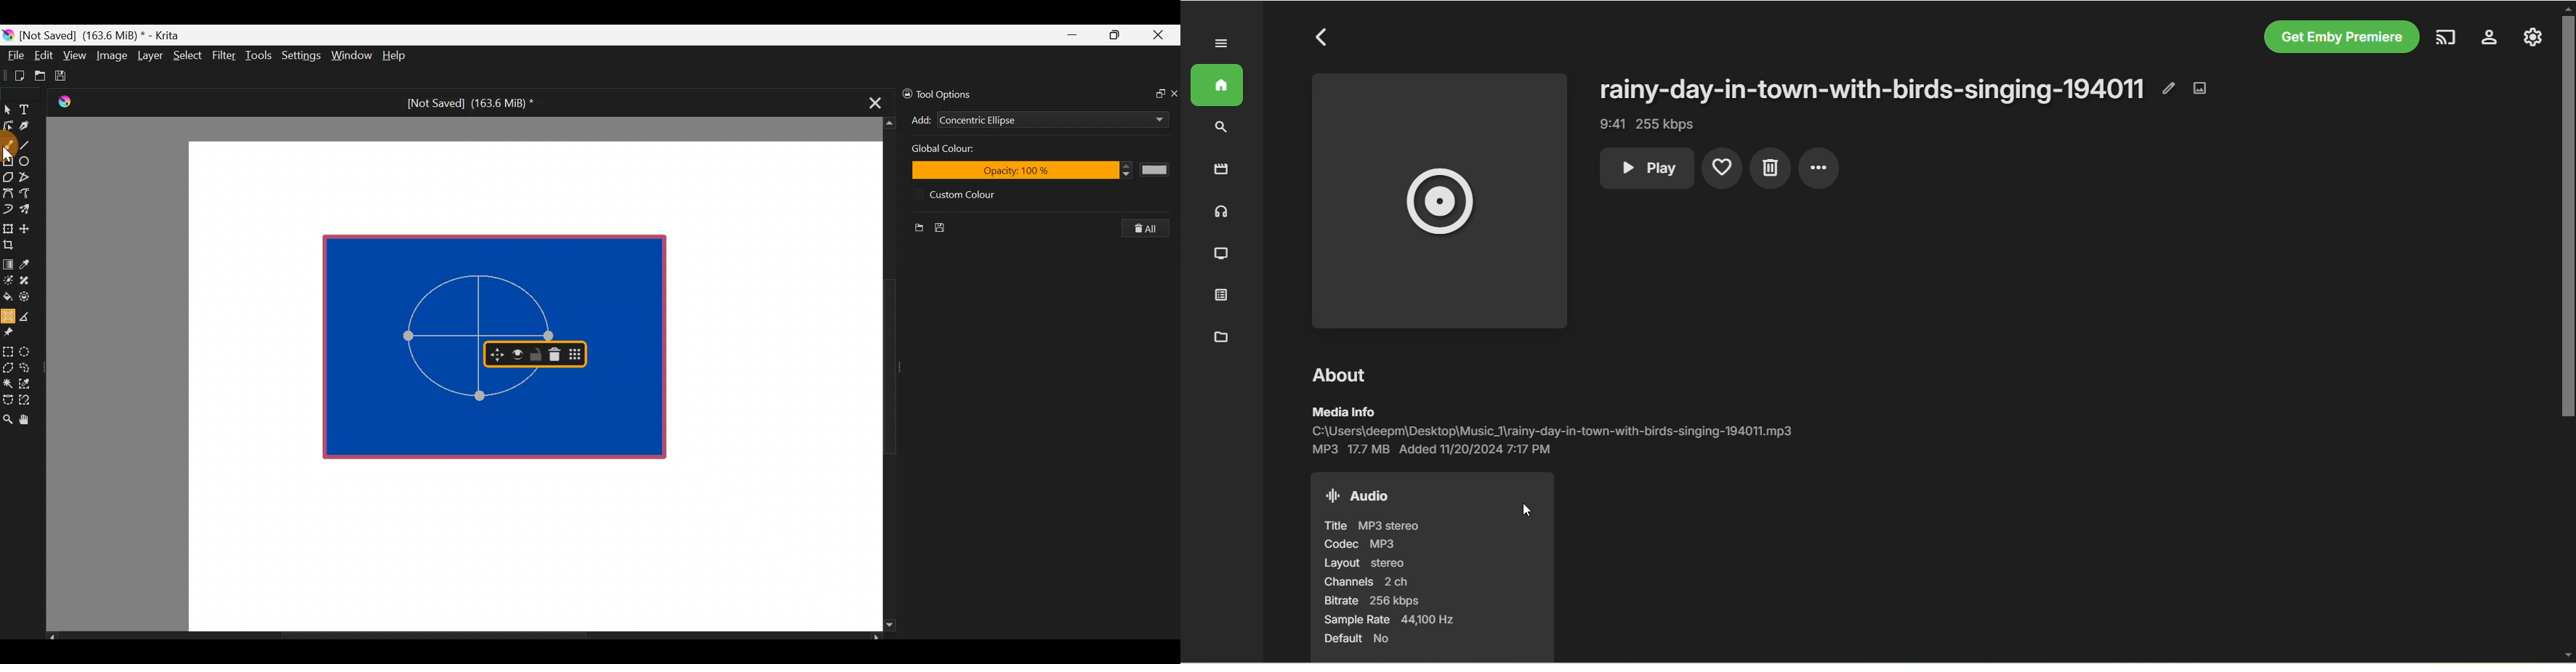  What do you see at coordinates (1366, 639) in the screenshot?
I see `default No` at bounding box center [1366, 639].